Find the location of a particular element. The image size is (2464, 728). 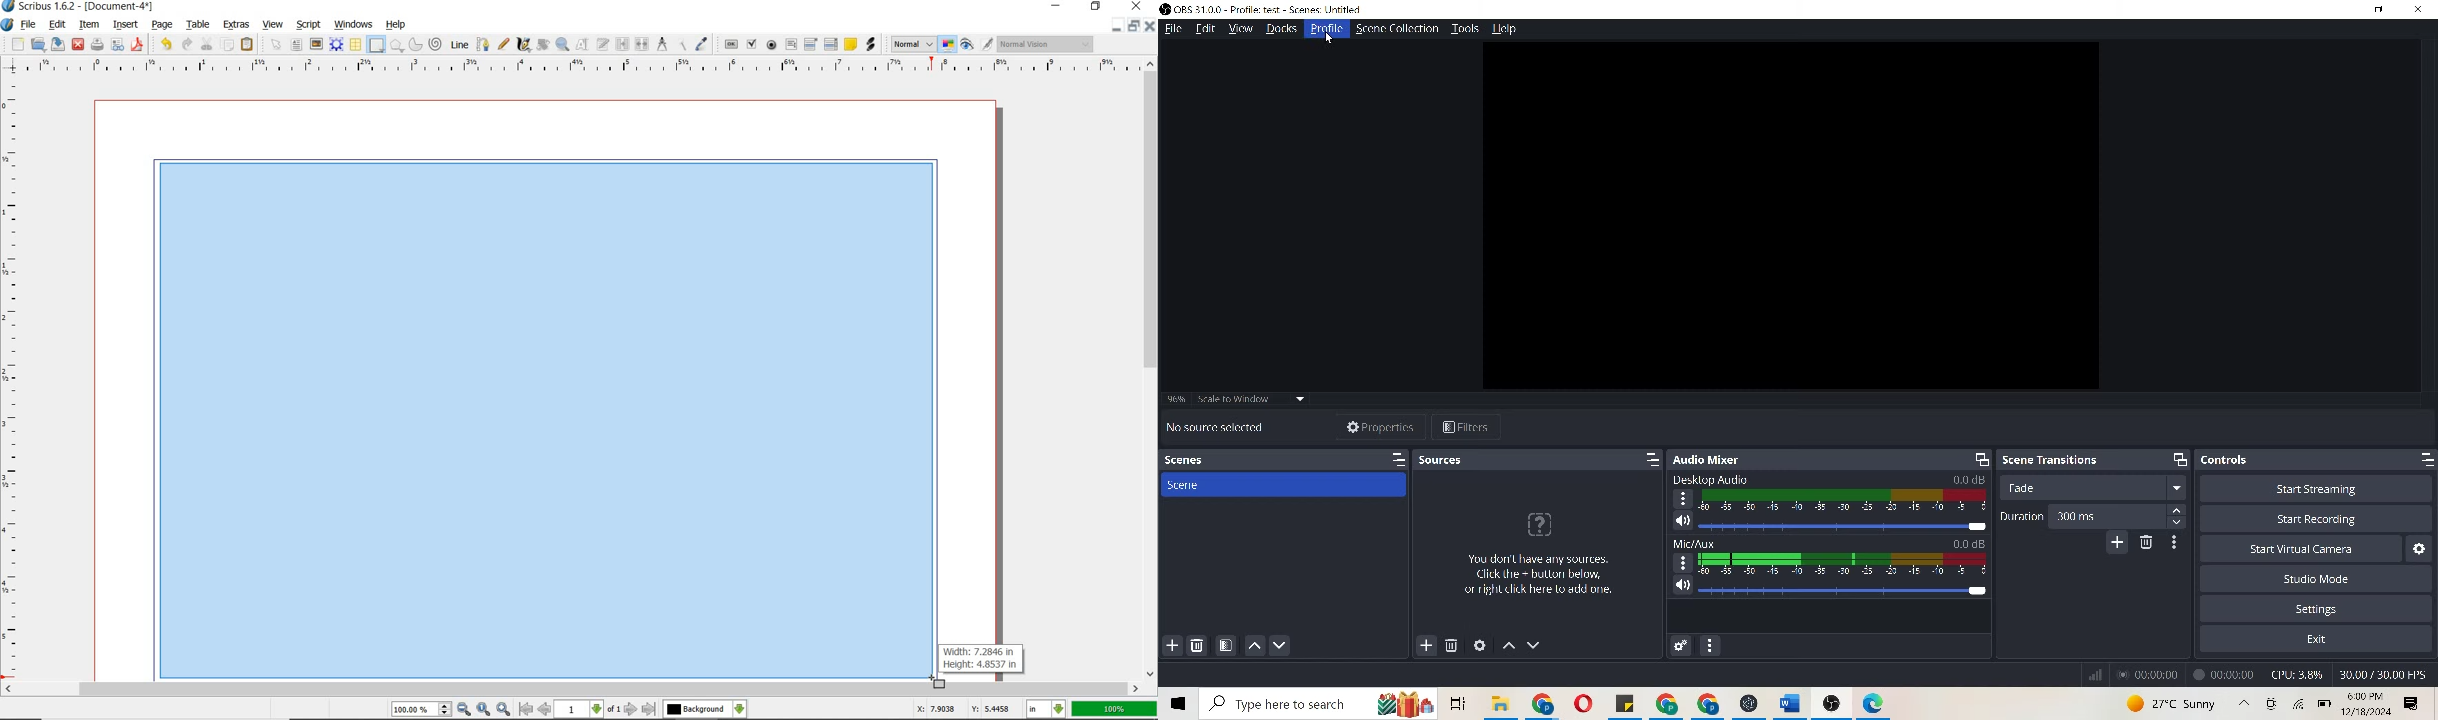

preflight verifier is located at coordinates (118, 45).